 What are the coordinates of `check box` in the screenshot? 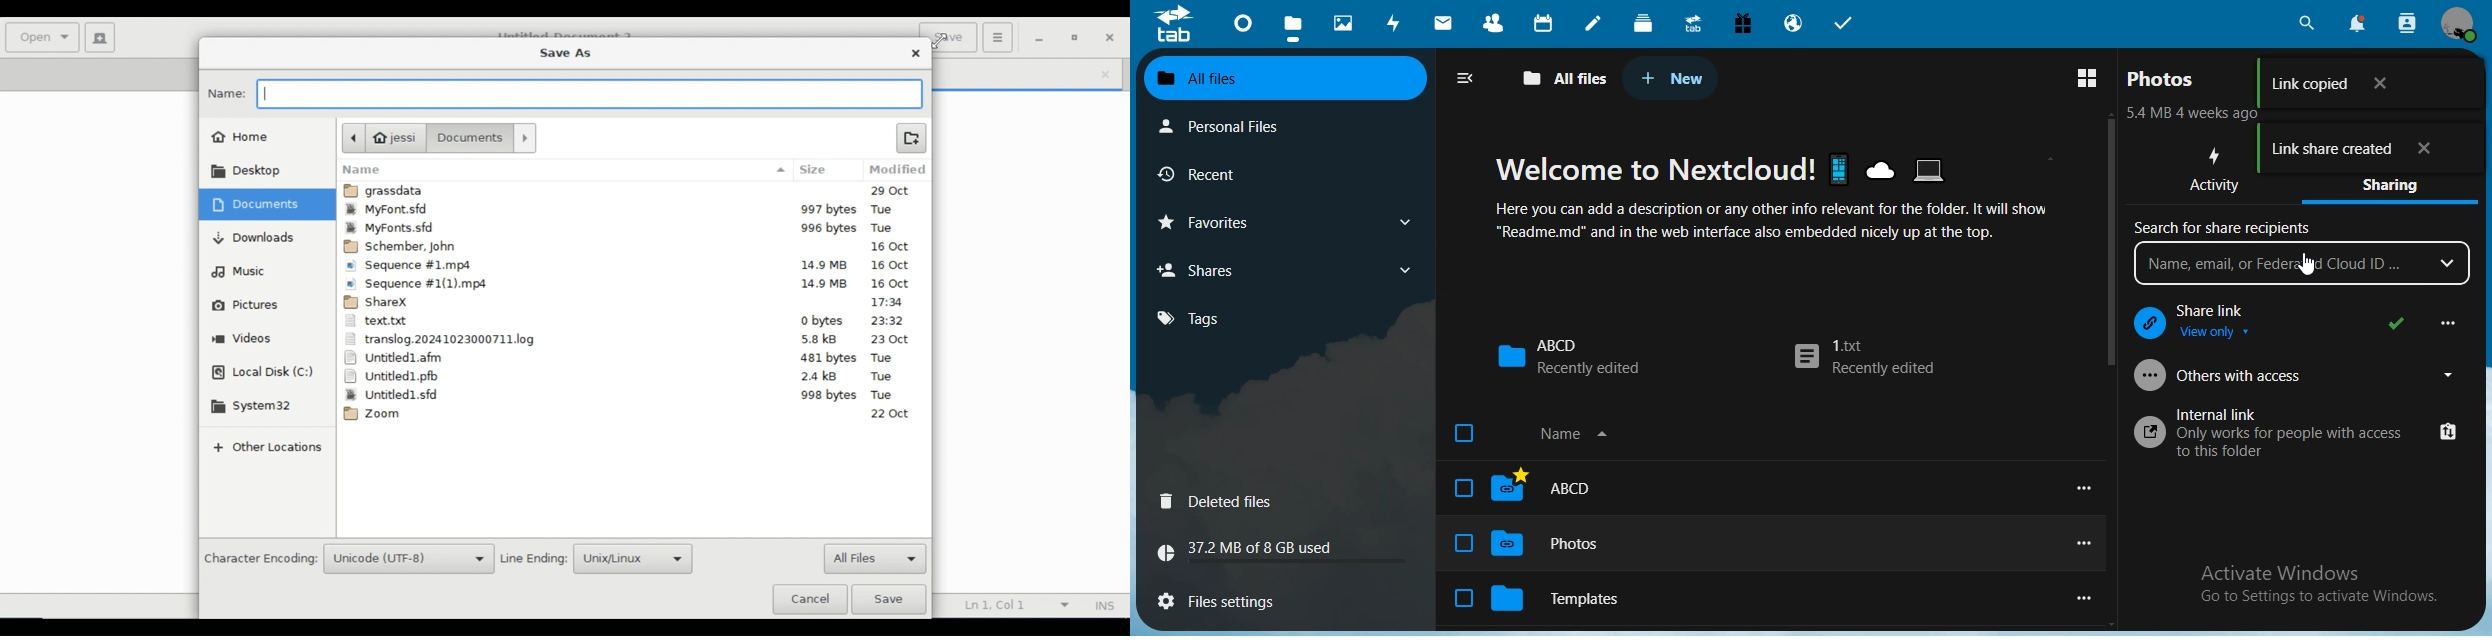 It's located at (1459, 487).